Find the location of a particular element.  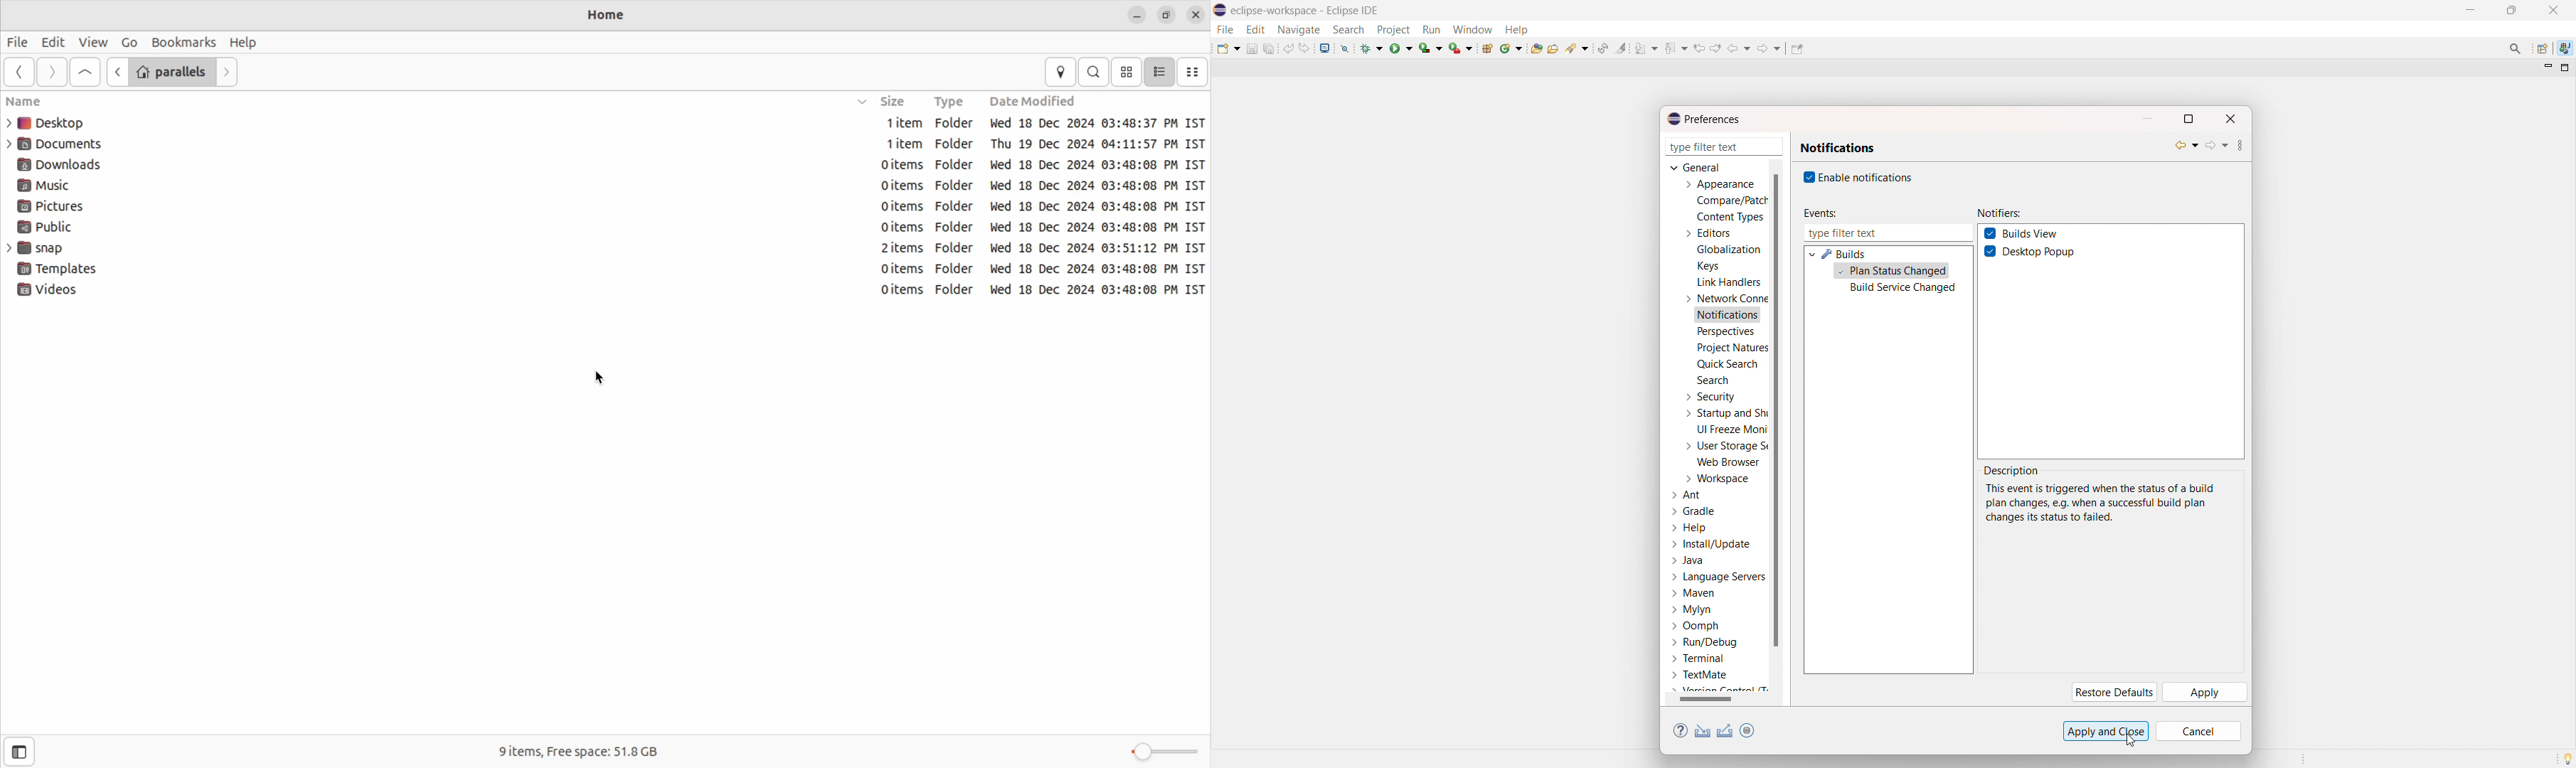

debug is located at coordinates (1372, 48).